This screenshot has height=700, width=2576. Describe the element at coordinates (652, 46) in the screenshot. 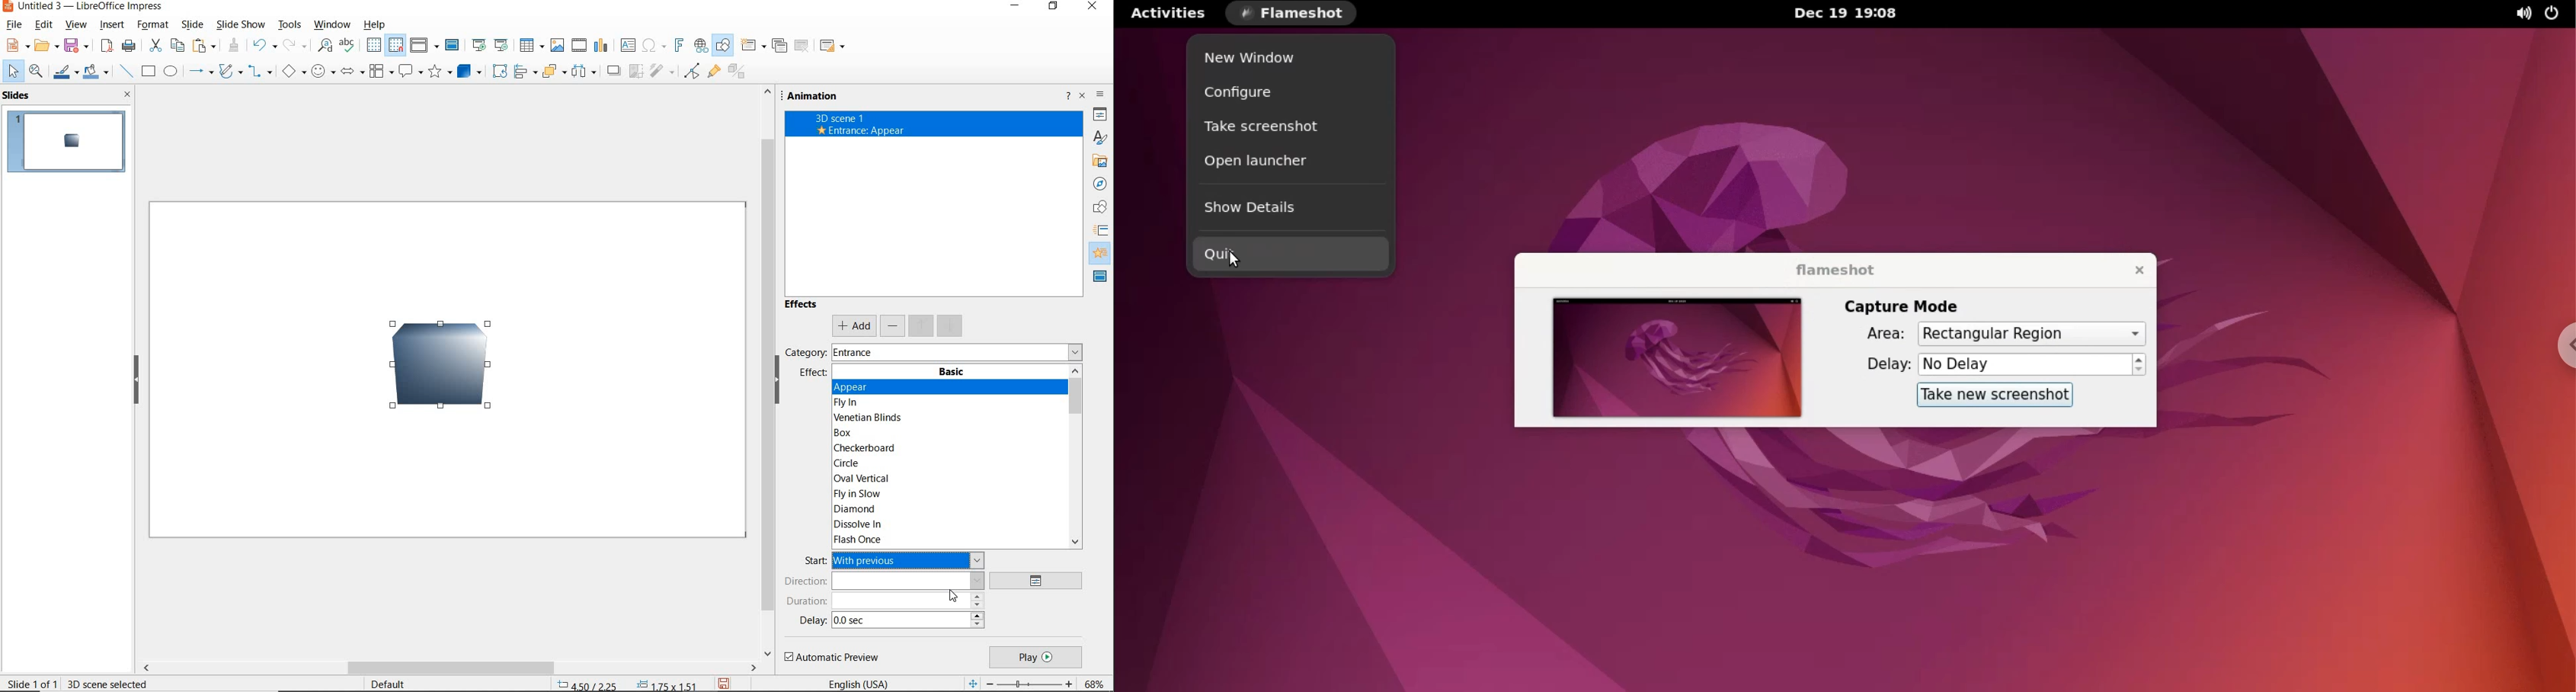

I see `insert special characters` at that location.